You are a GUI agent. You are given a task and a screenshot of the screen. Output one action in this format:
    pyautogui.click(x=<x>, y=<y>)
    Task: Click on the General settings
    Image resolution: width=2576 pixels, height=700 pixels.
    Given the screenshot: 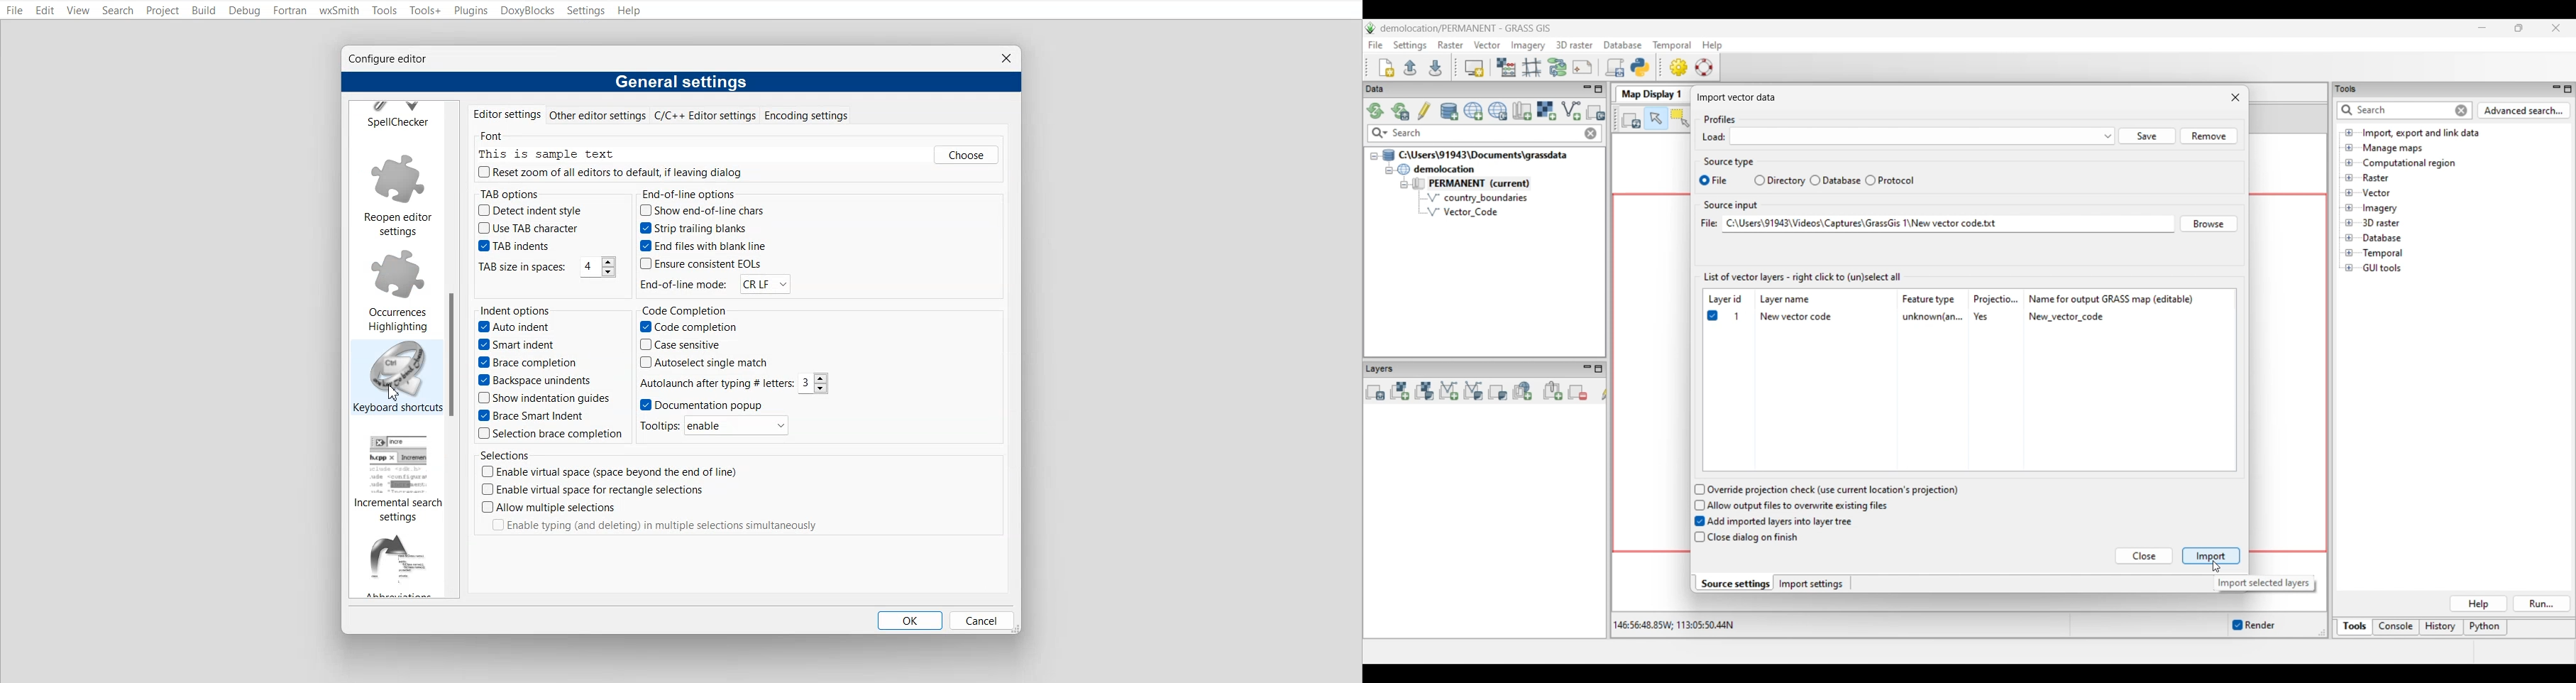 What is the action you would take?
    pyautogui.click(x=684, y=82)
    